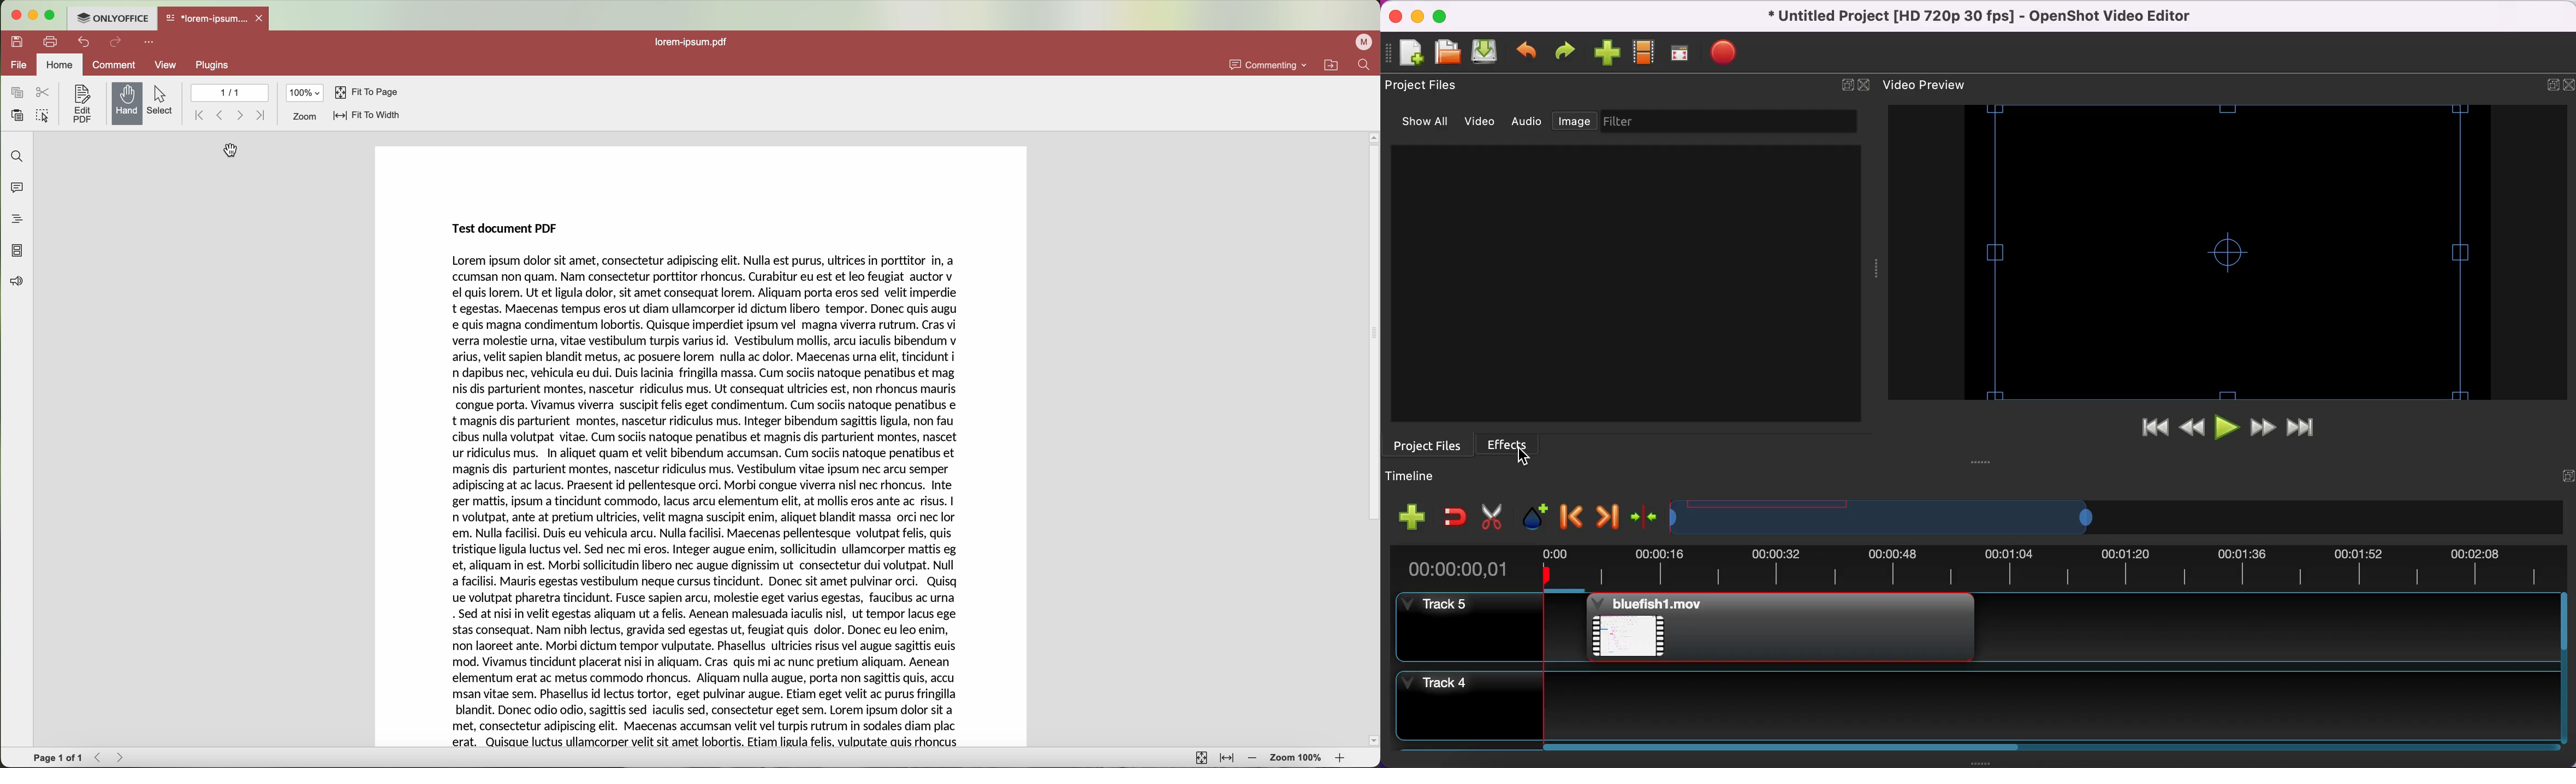 The height and width of the screenshot is (784, 2576). What do you see at coordinates (1681, 55) in the screenshot?
I see `full screen` at bounding box center [1681, 55].